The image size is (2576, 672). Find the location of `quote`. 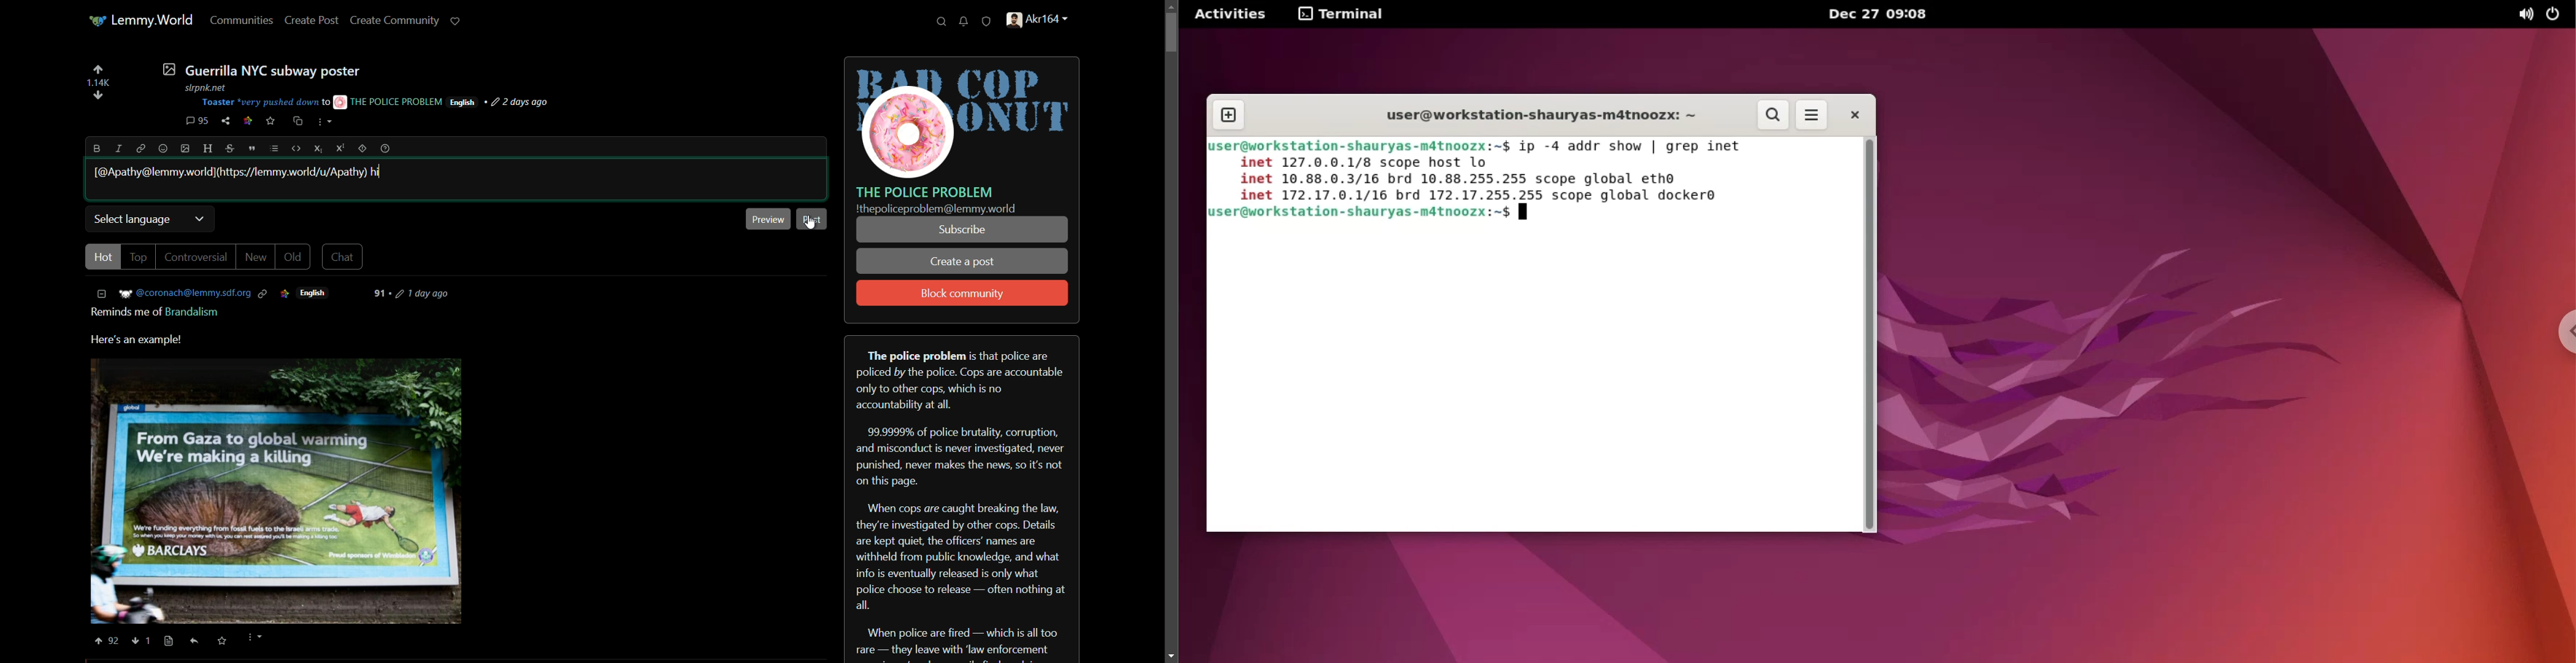

quote is located at coordinates (253, 149).